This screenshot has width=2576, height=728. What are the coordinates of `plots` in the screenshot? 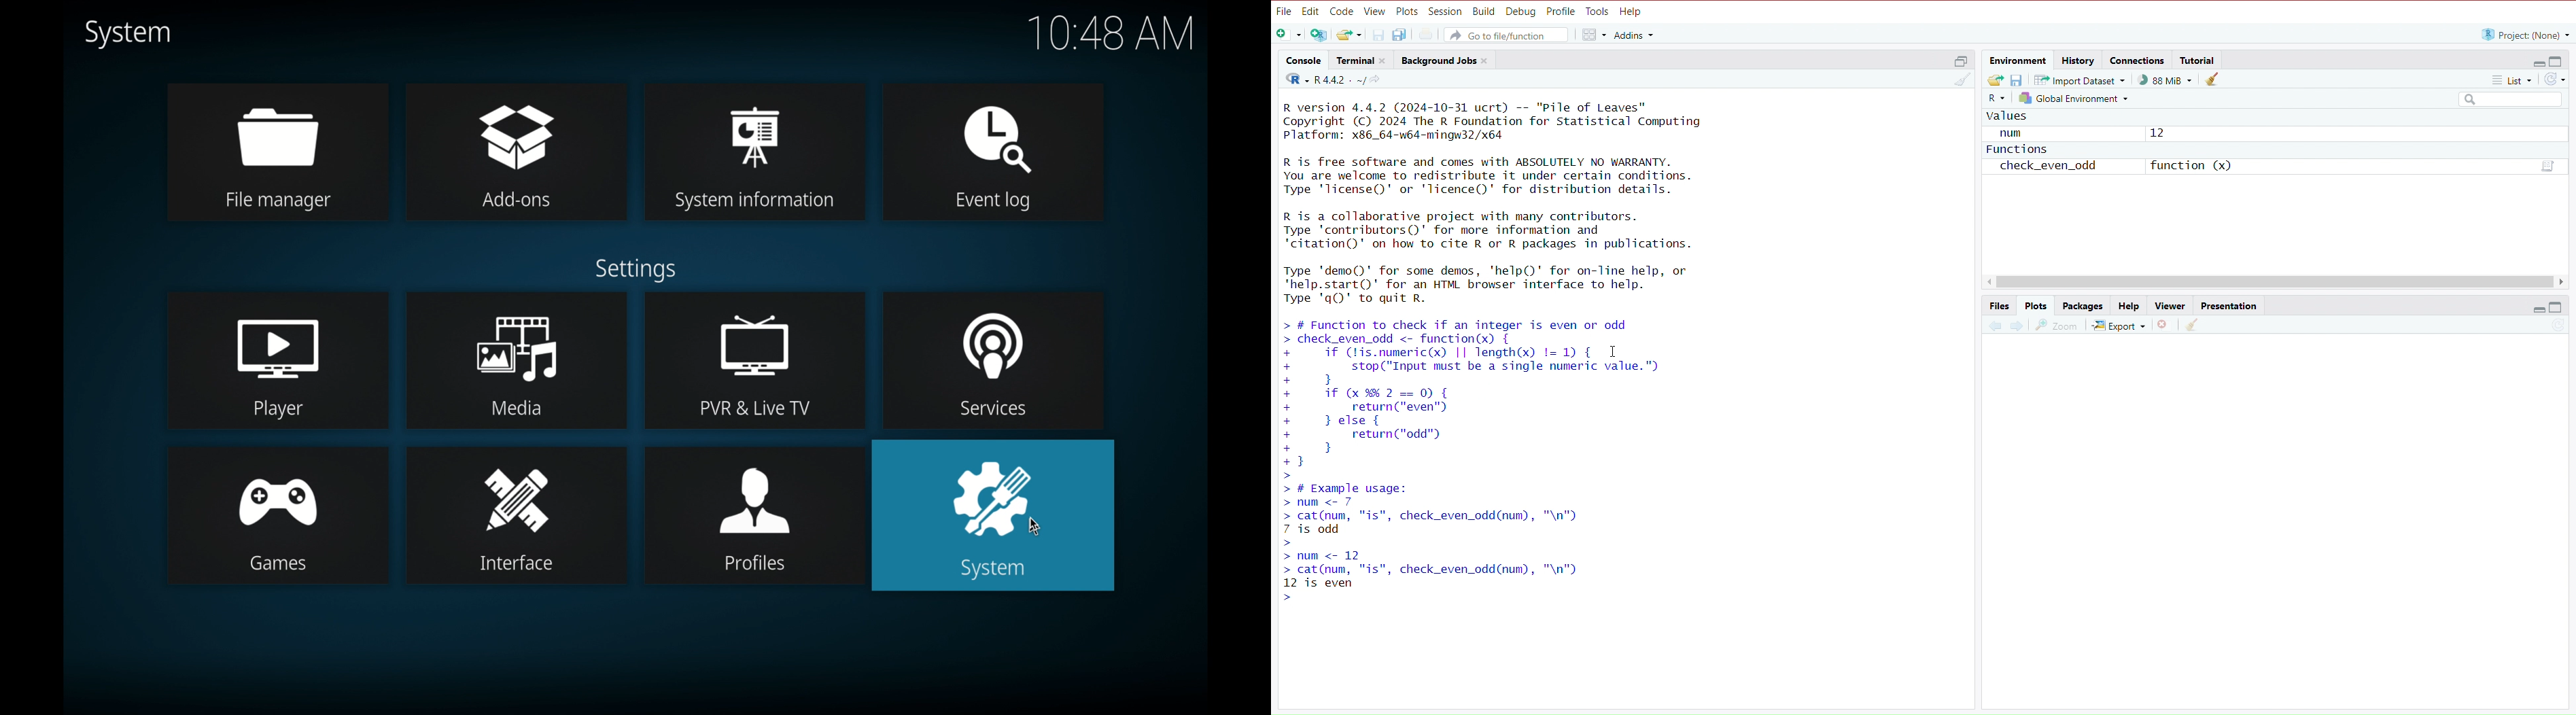 It's located at (2036, 306).